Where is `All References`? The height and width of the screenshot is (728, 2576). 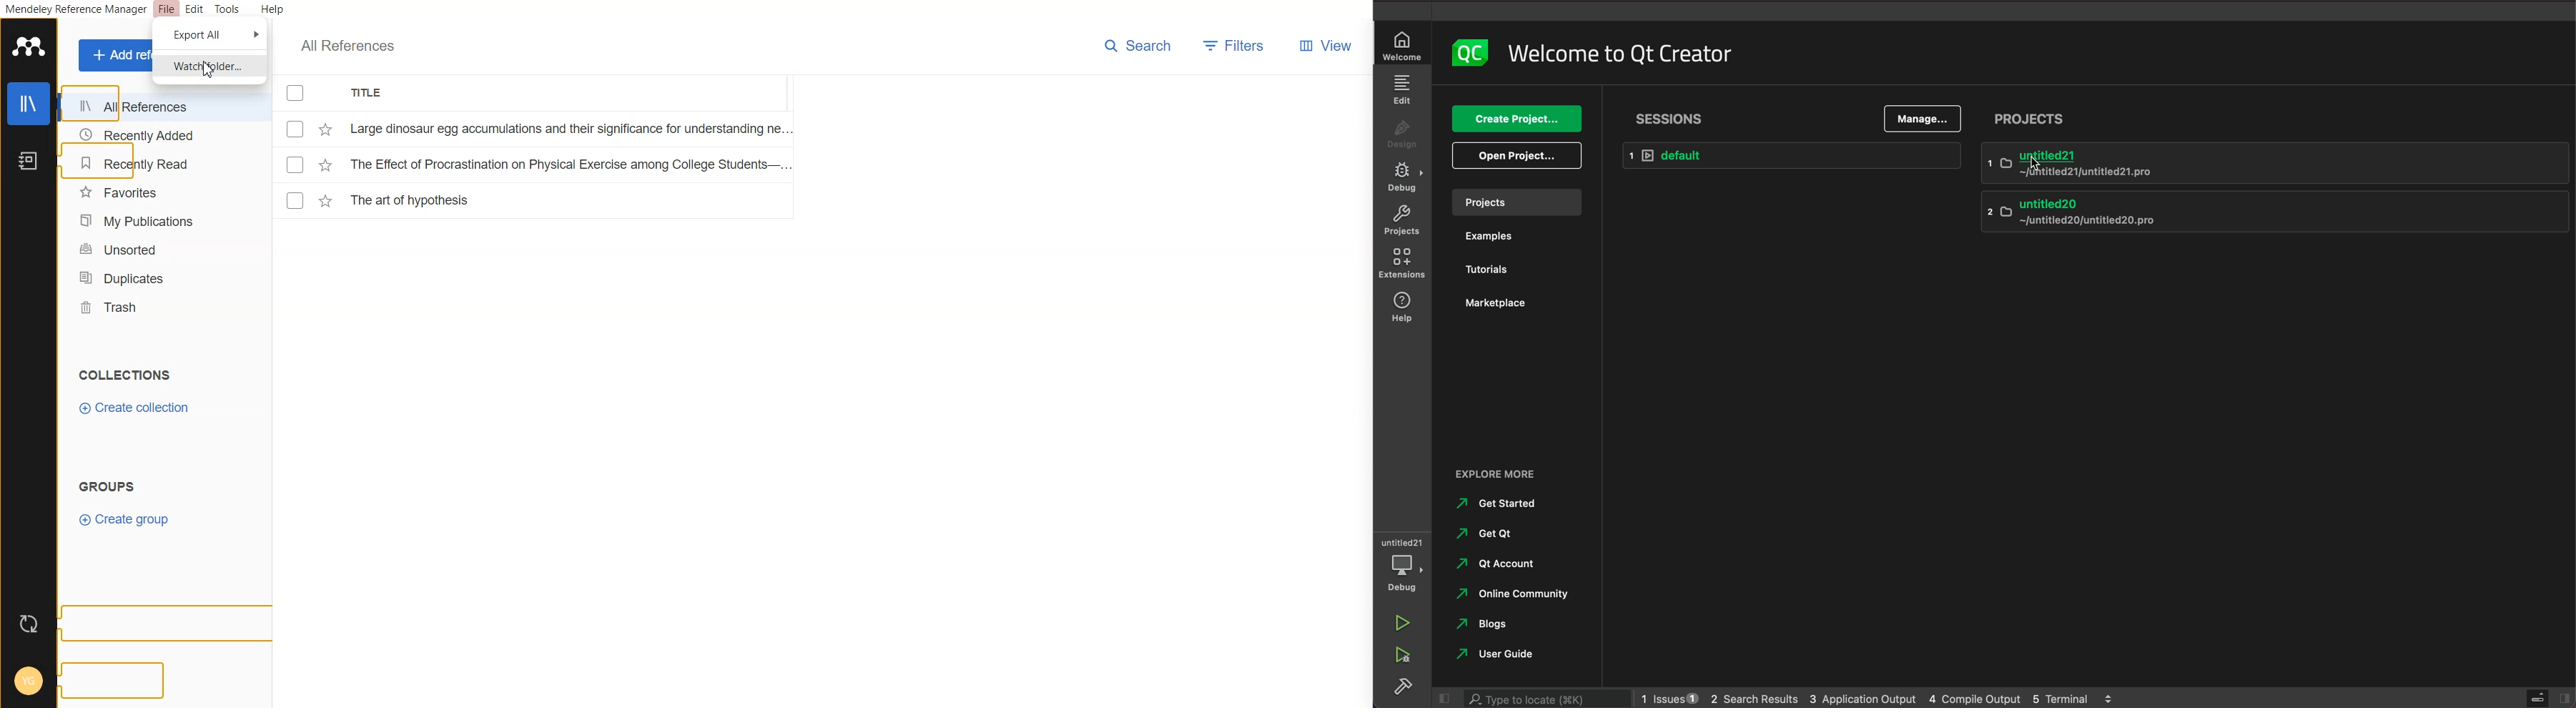 All References is located at coordinates (152, 108).